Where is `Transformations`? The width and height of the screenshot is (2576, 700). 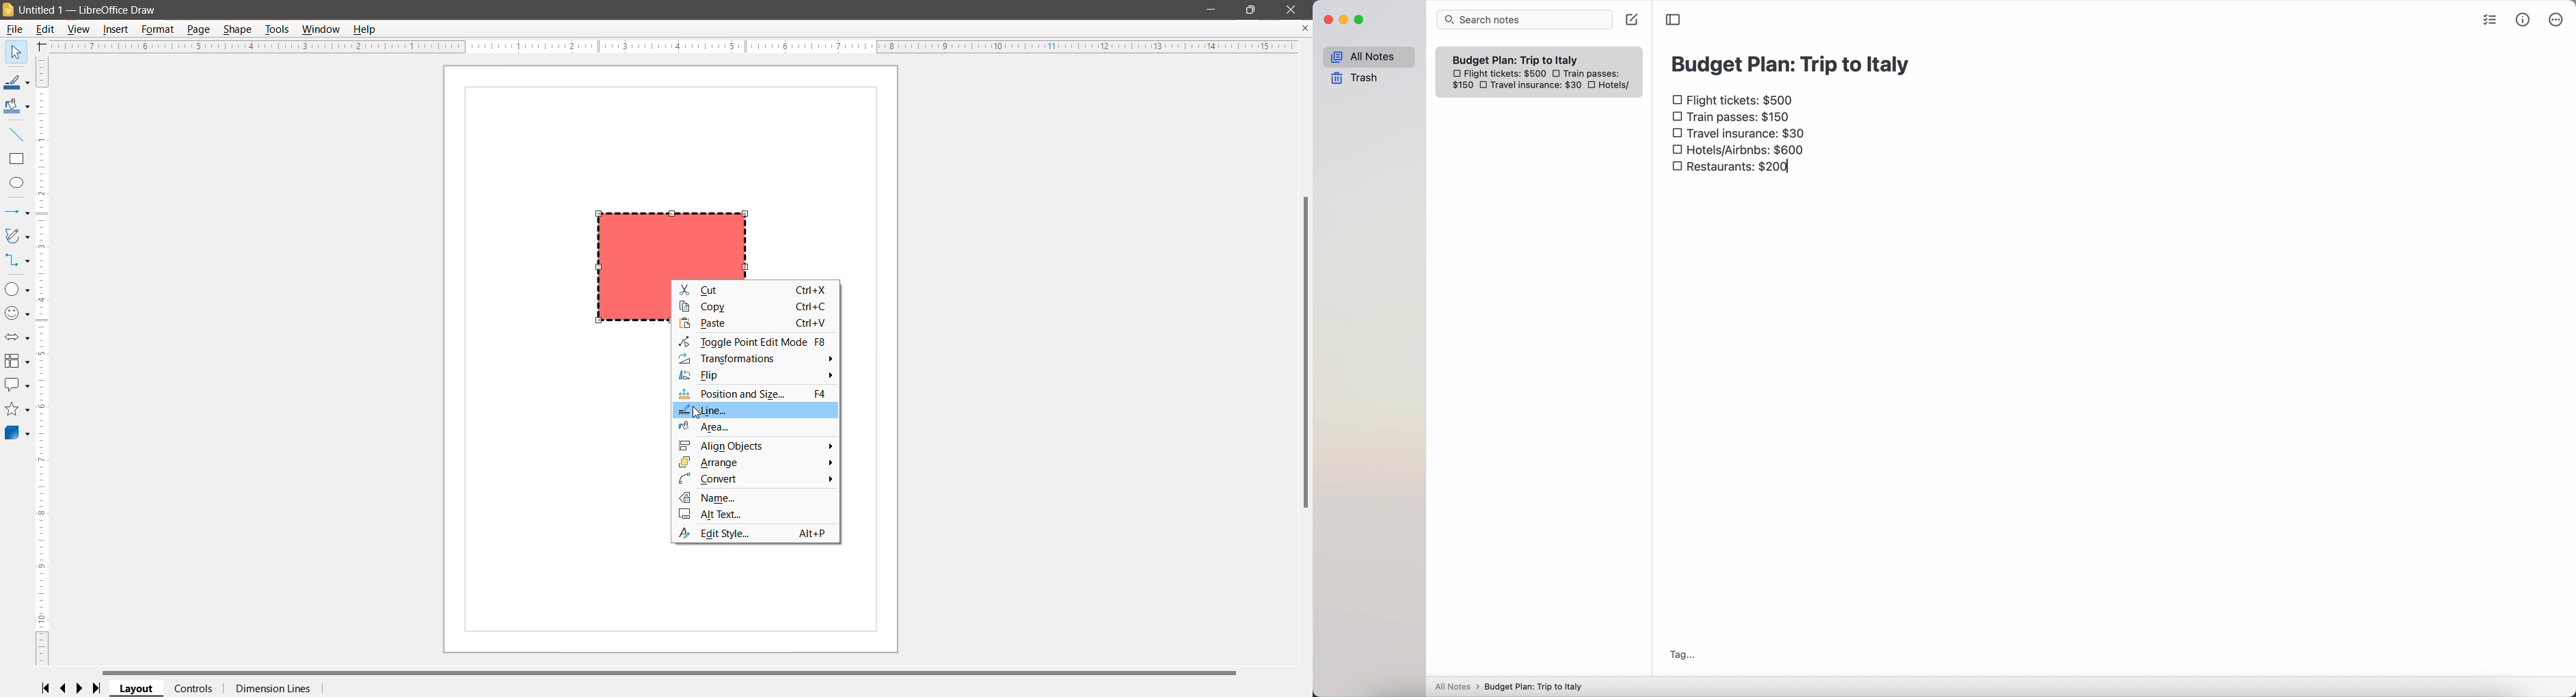 Transformations is located at coordinates (729, 359).